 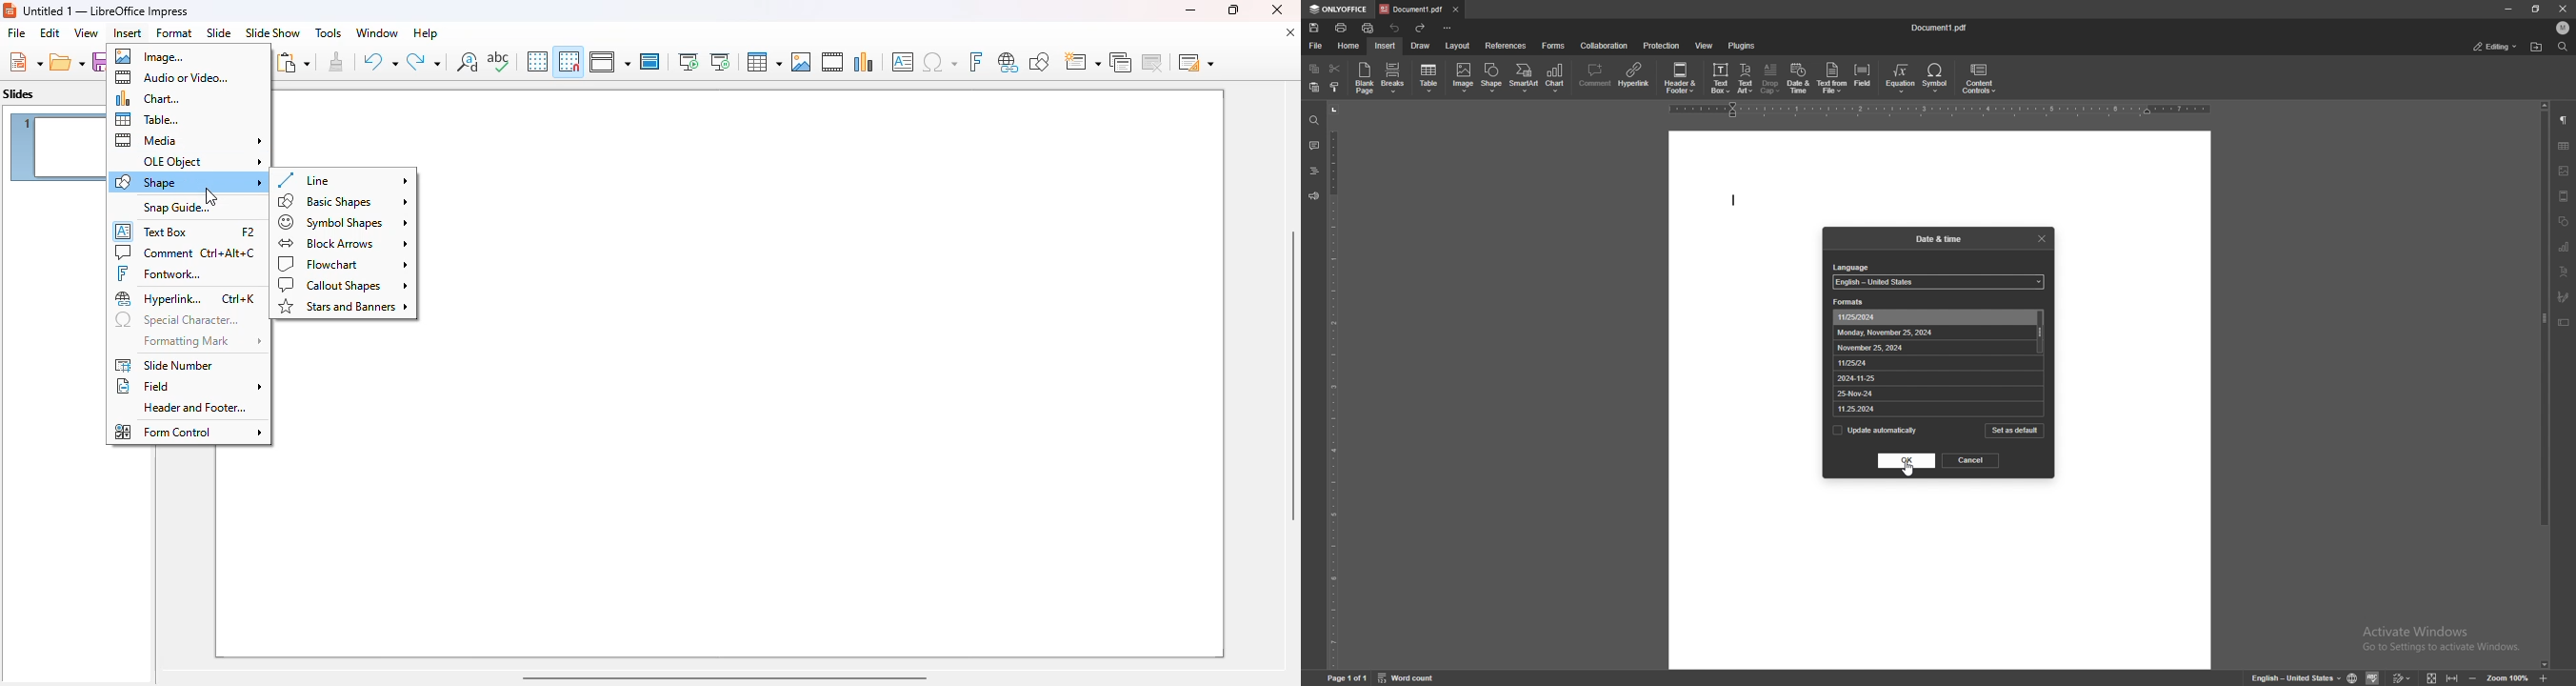 I want to click on content controls, so click(x=1979, y=78).